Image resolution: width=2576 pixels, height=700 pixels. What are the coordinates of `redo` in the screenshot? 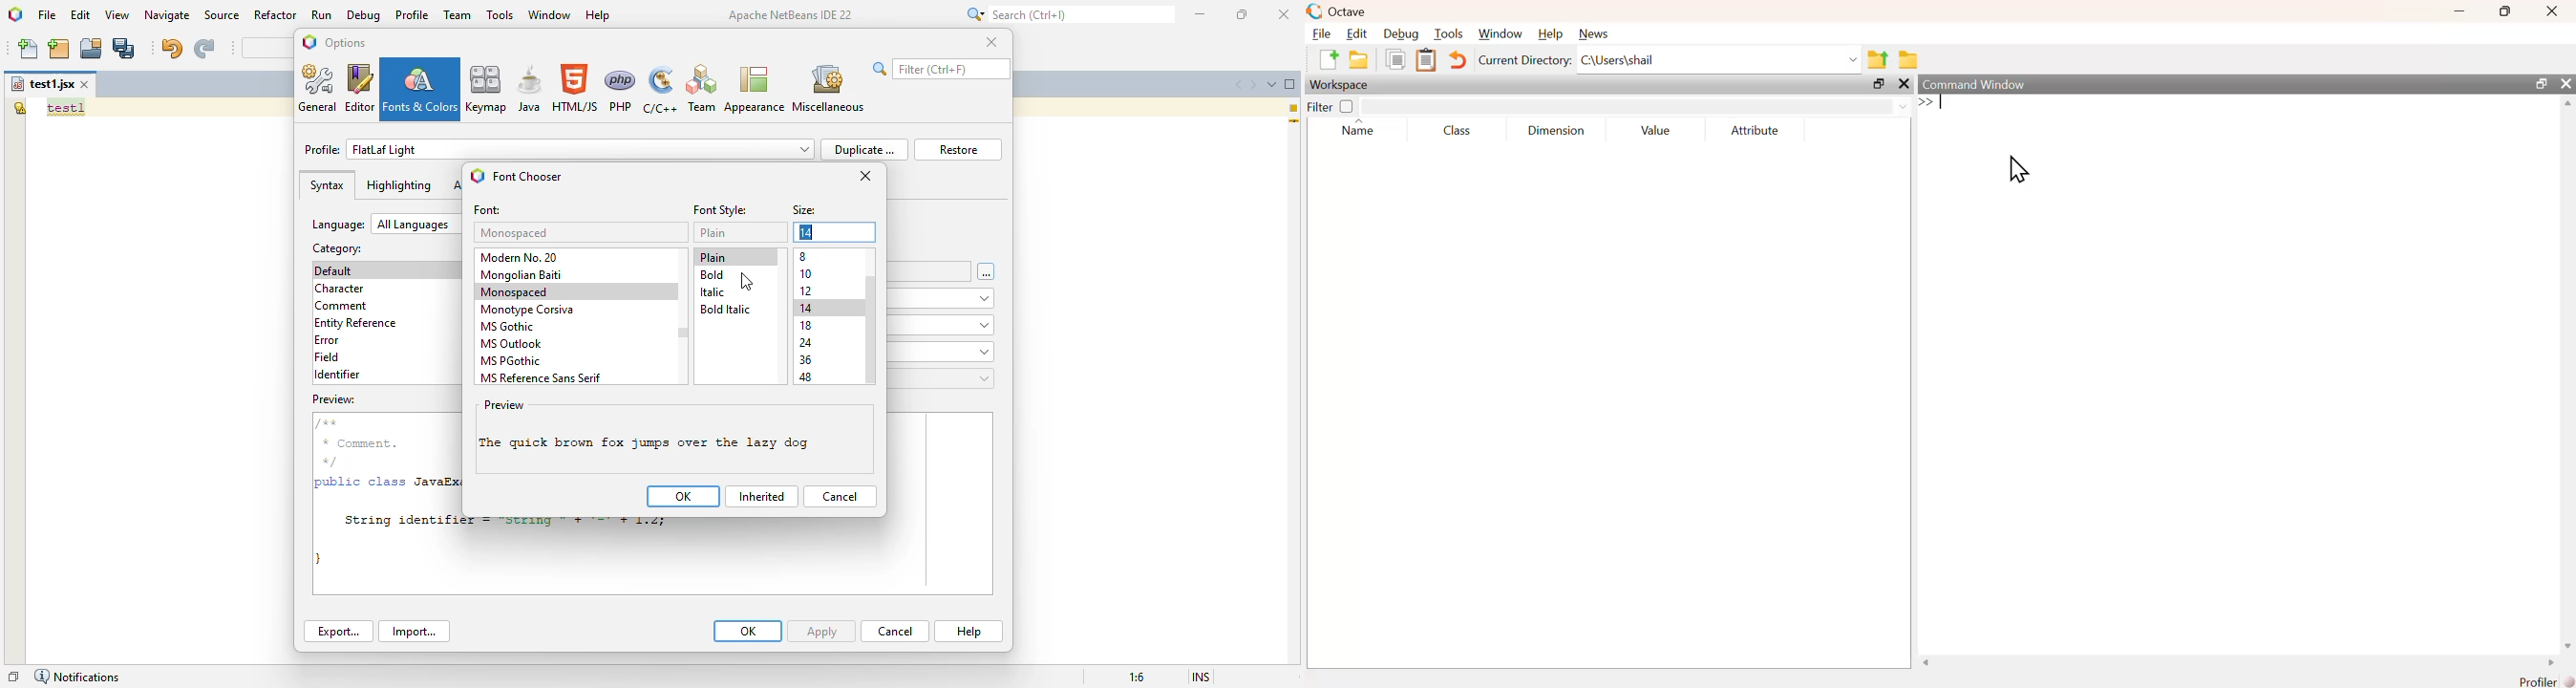 It's located at (203, 49).